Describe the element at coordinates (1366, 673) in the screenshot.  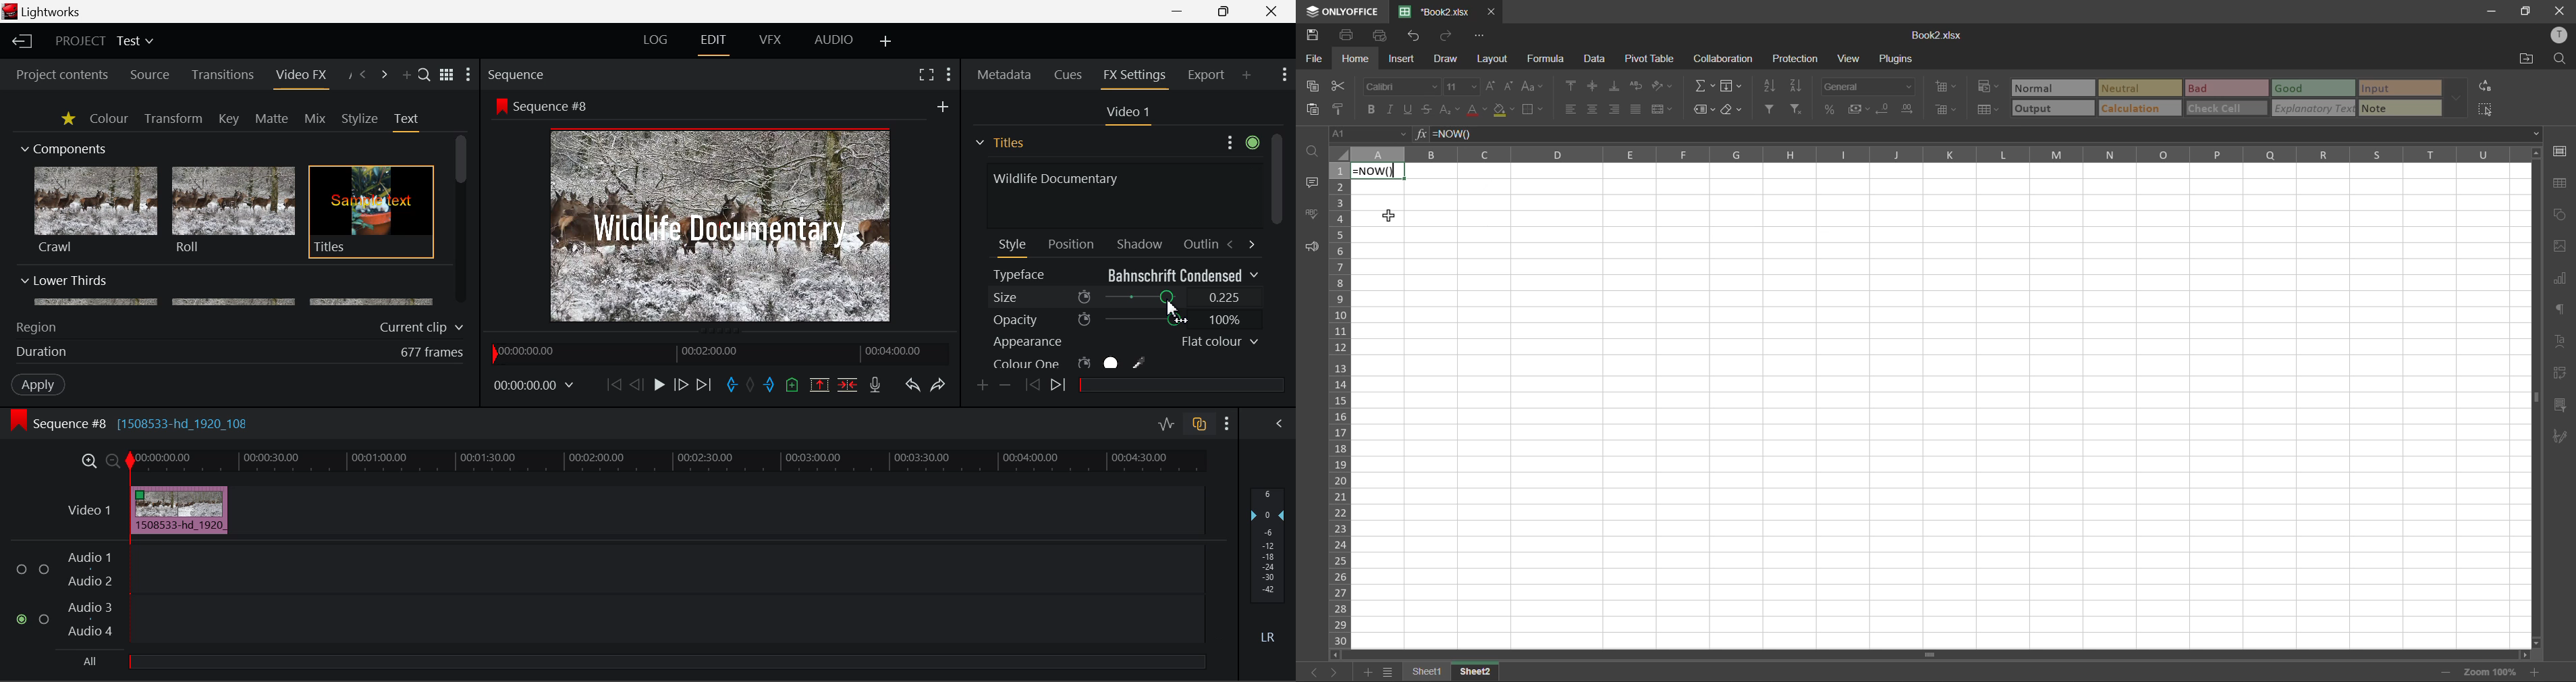
I see `add sheet` at that location.